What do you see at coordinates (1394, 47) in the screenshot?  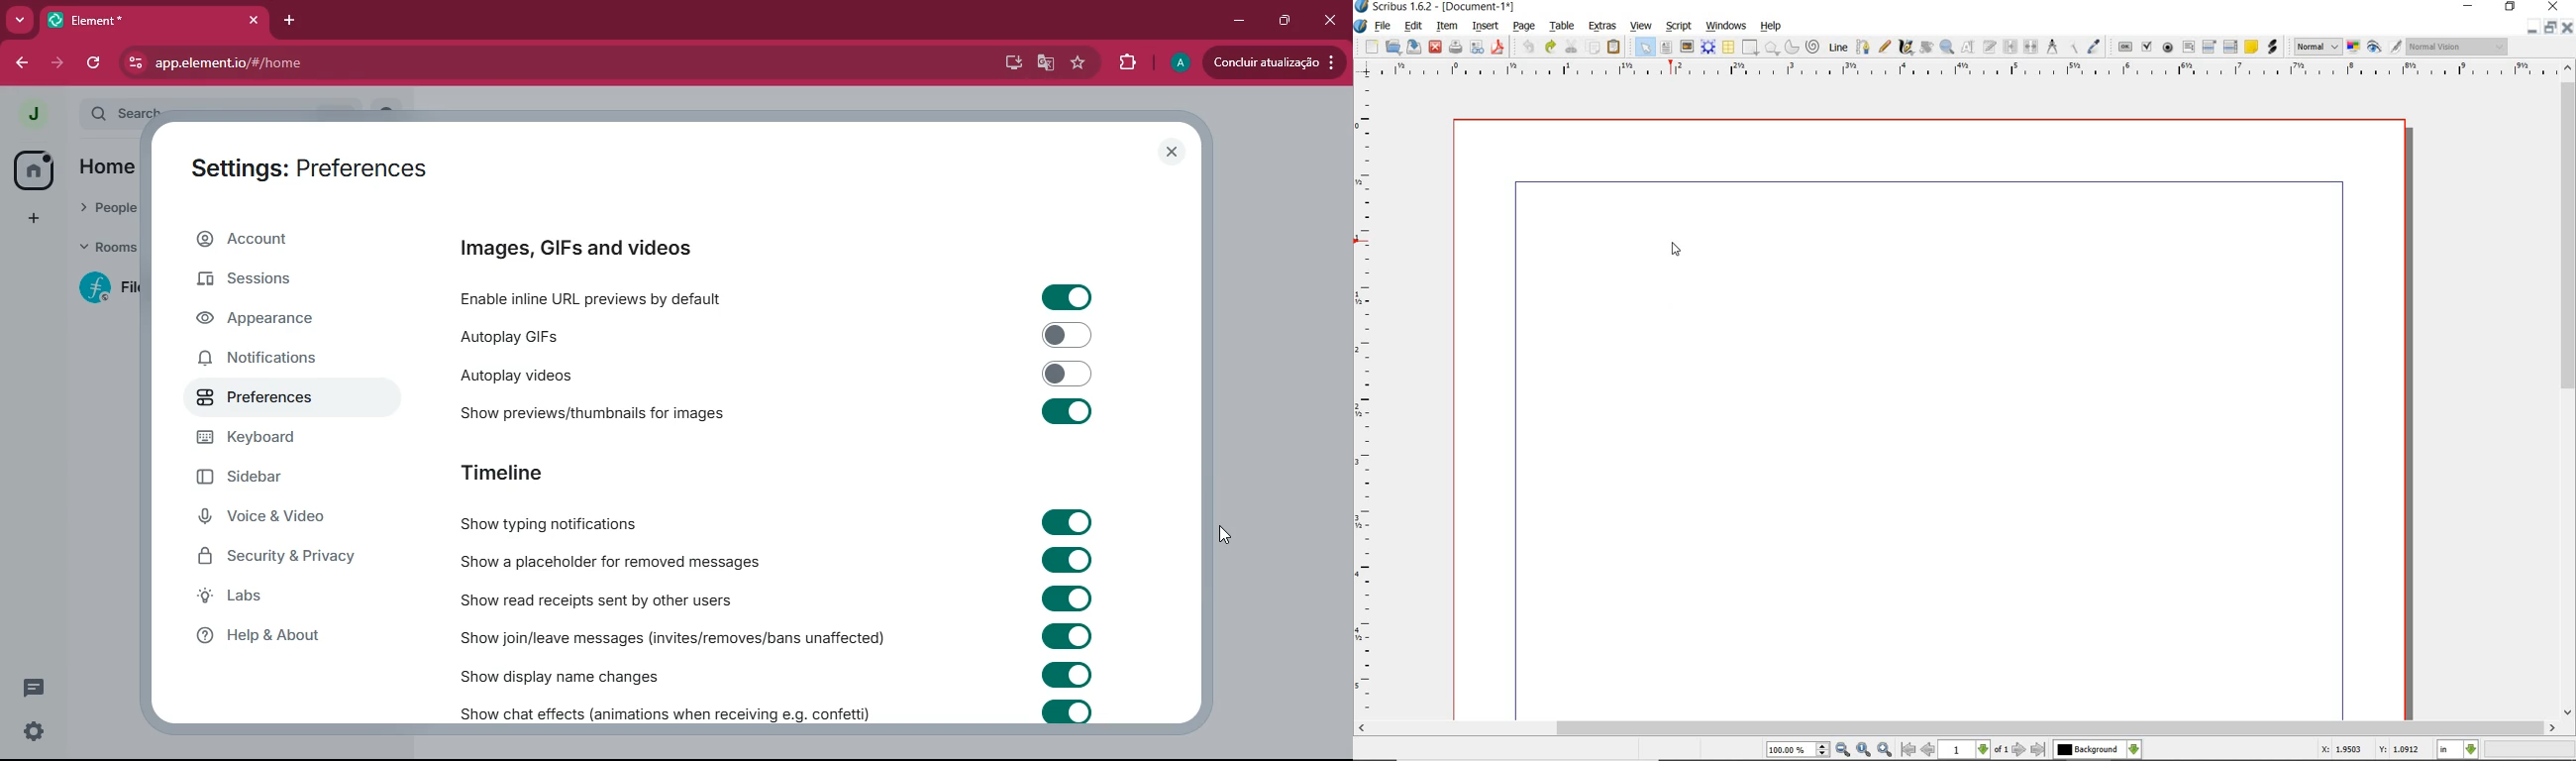 I see `open` at bounding box center [1394, 47].